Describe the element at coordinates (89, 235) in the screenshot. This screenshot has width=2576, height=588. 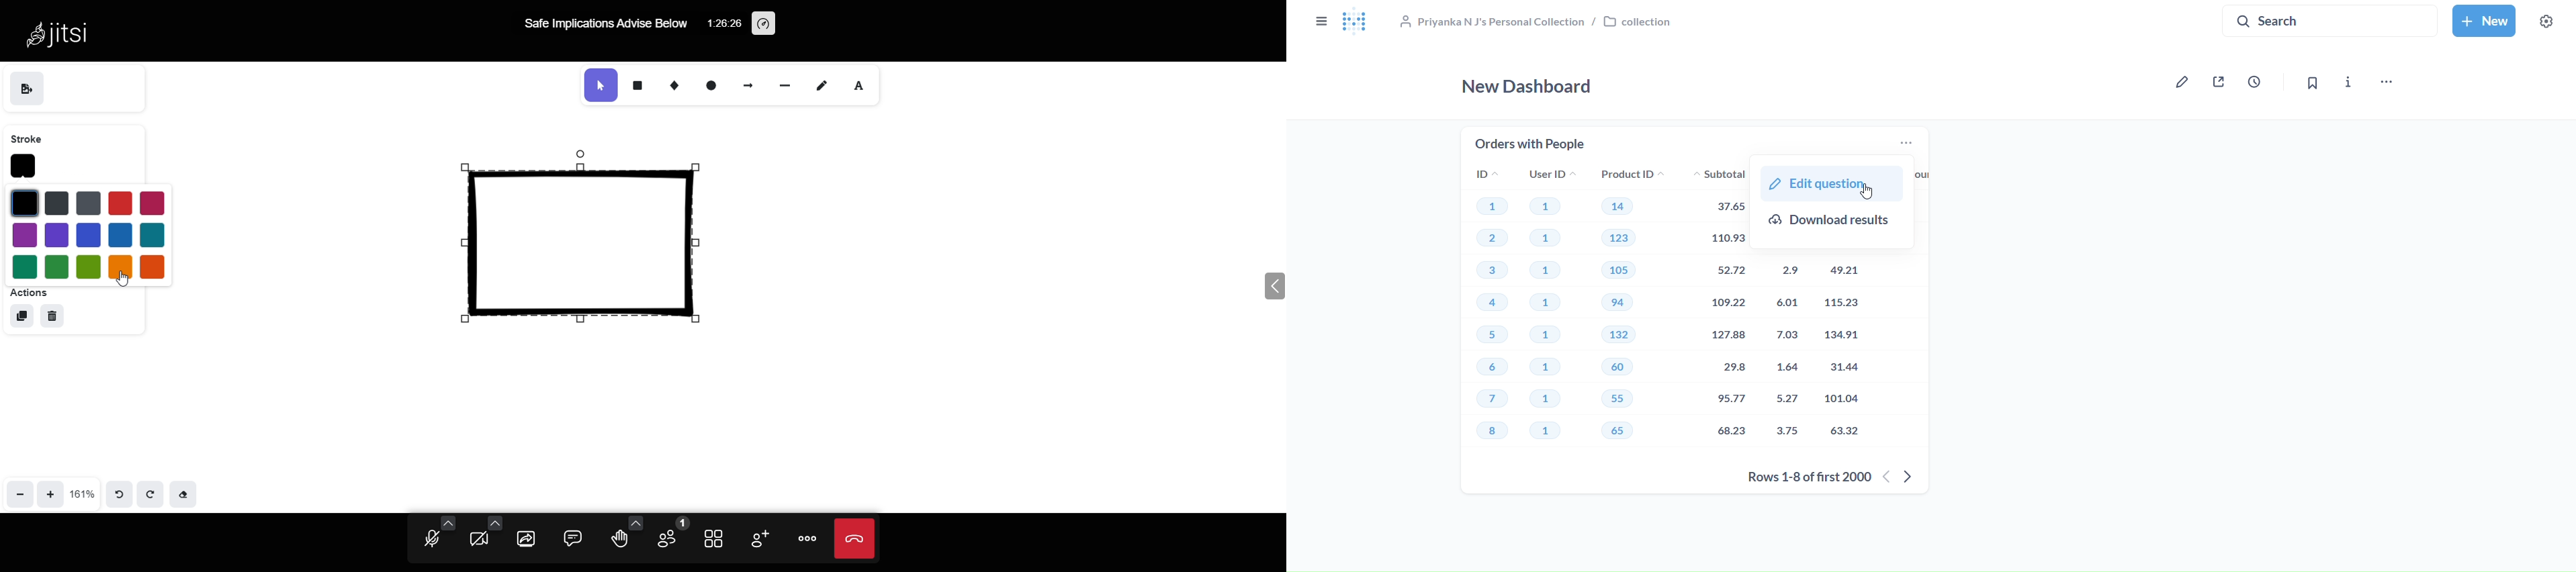
I see `blue 5` at that location.